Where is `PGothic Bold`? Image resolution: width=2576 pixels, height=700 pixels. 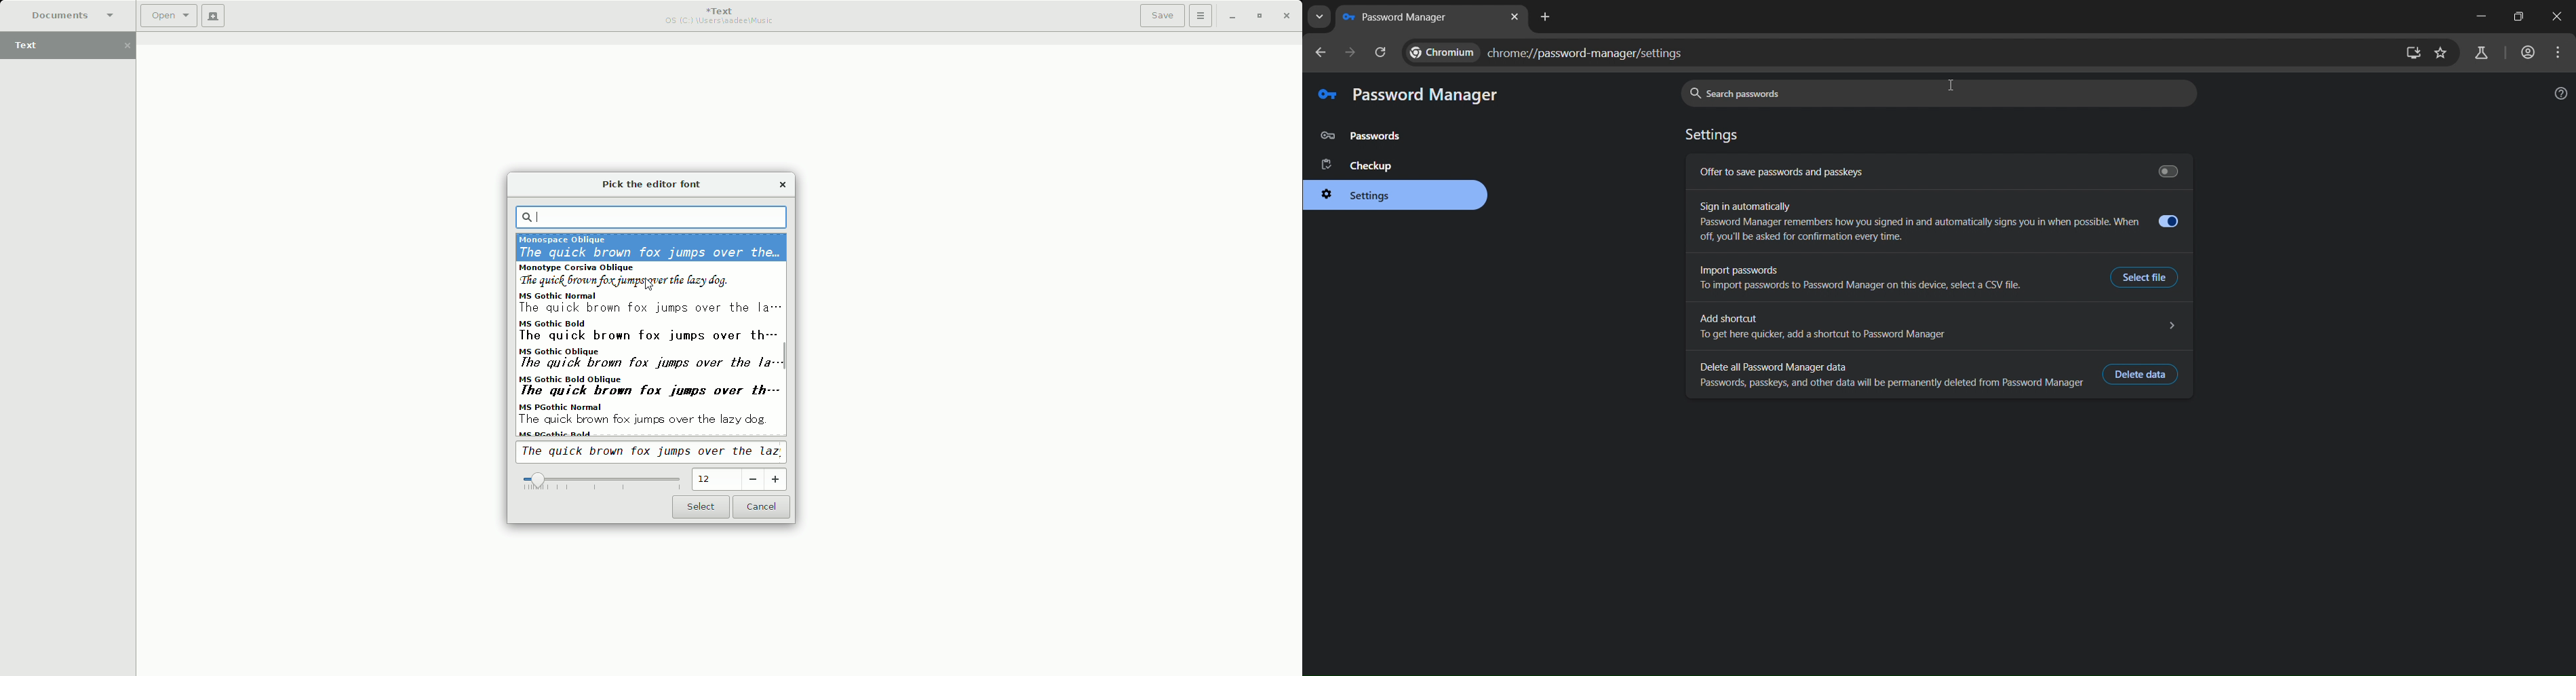
PGothic Bold is located at coordinates (559, 434).